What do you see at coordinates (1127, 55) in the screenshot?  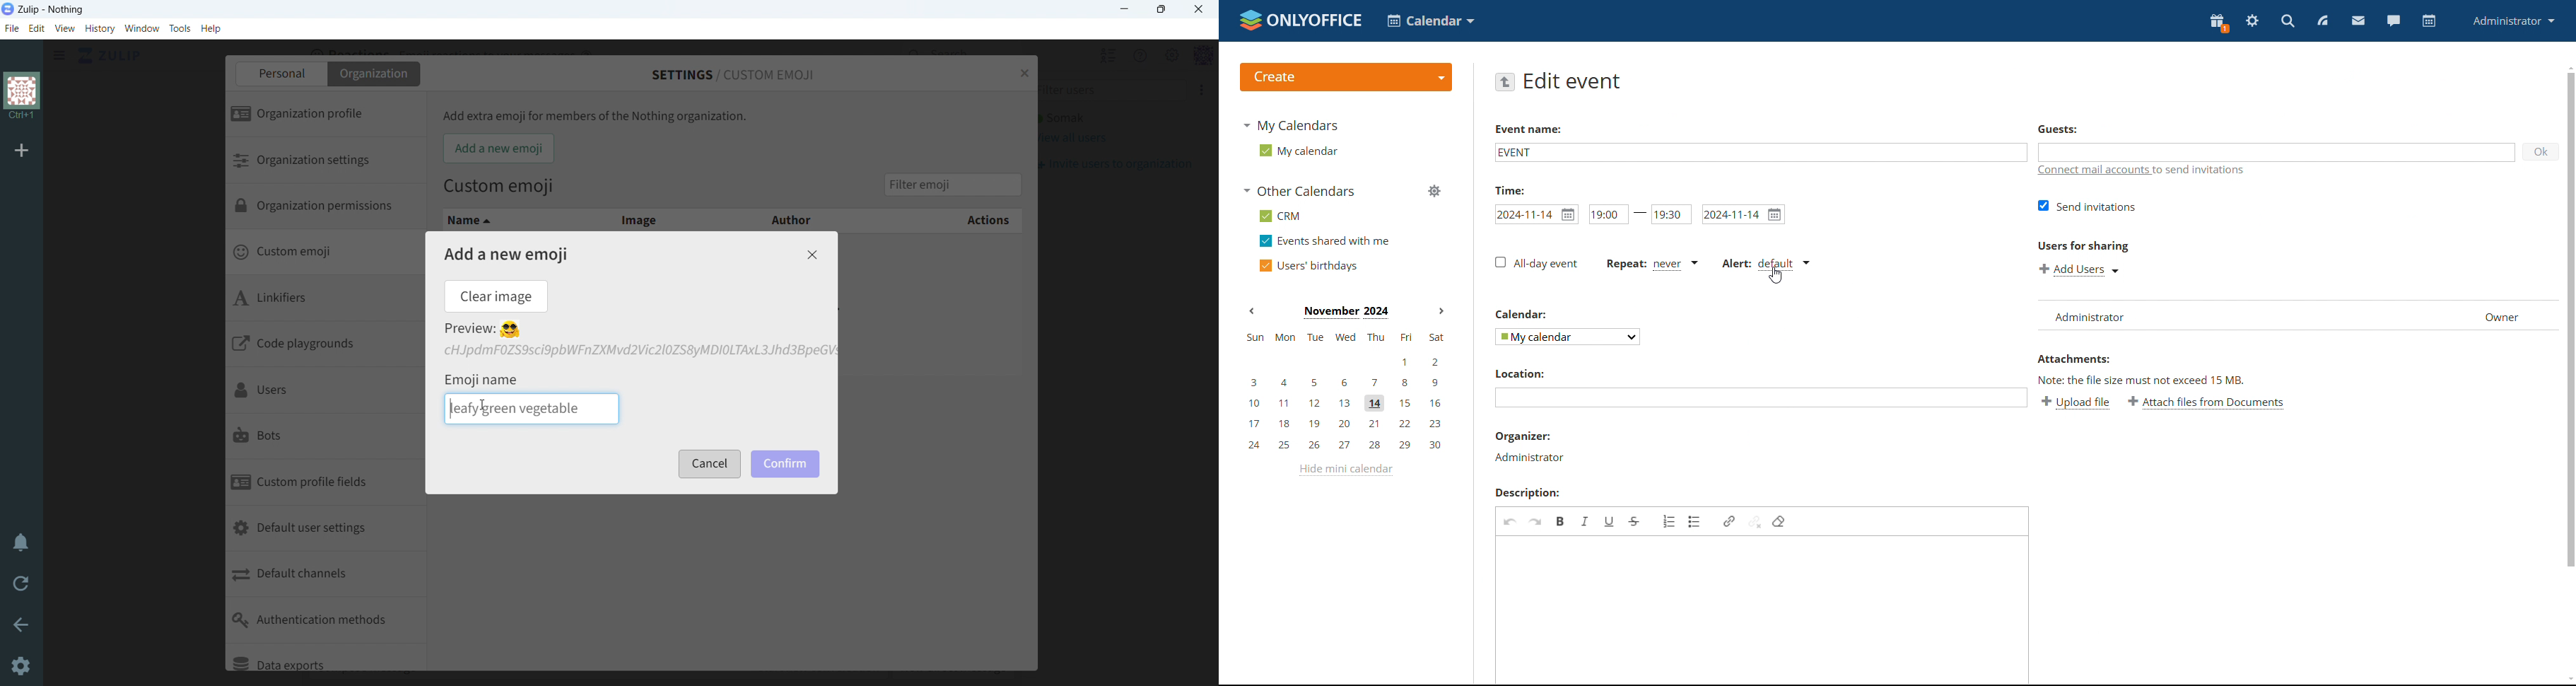 I see `help menu` at bounding box center [1127, 55].